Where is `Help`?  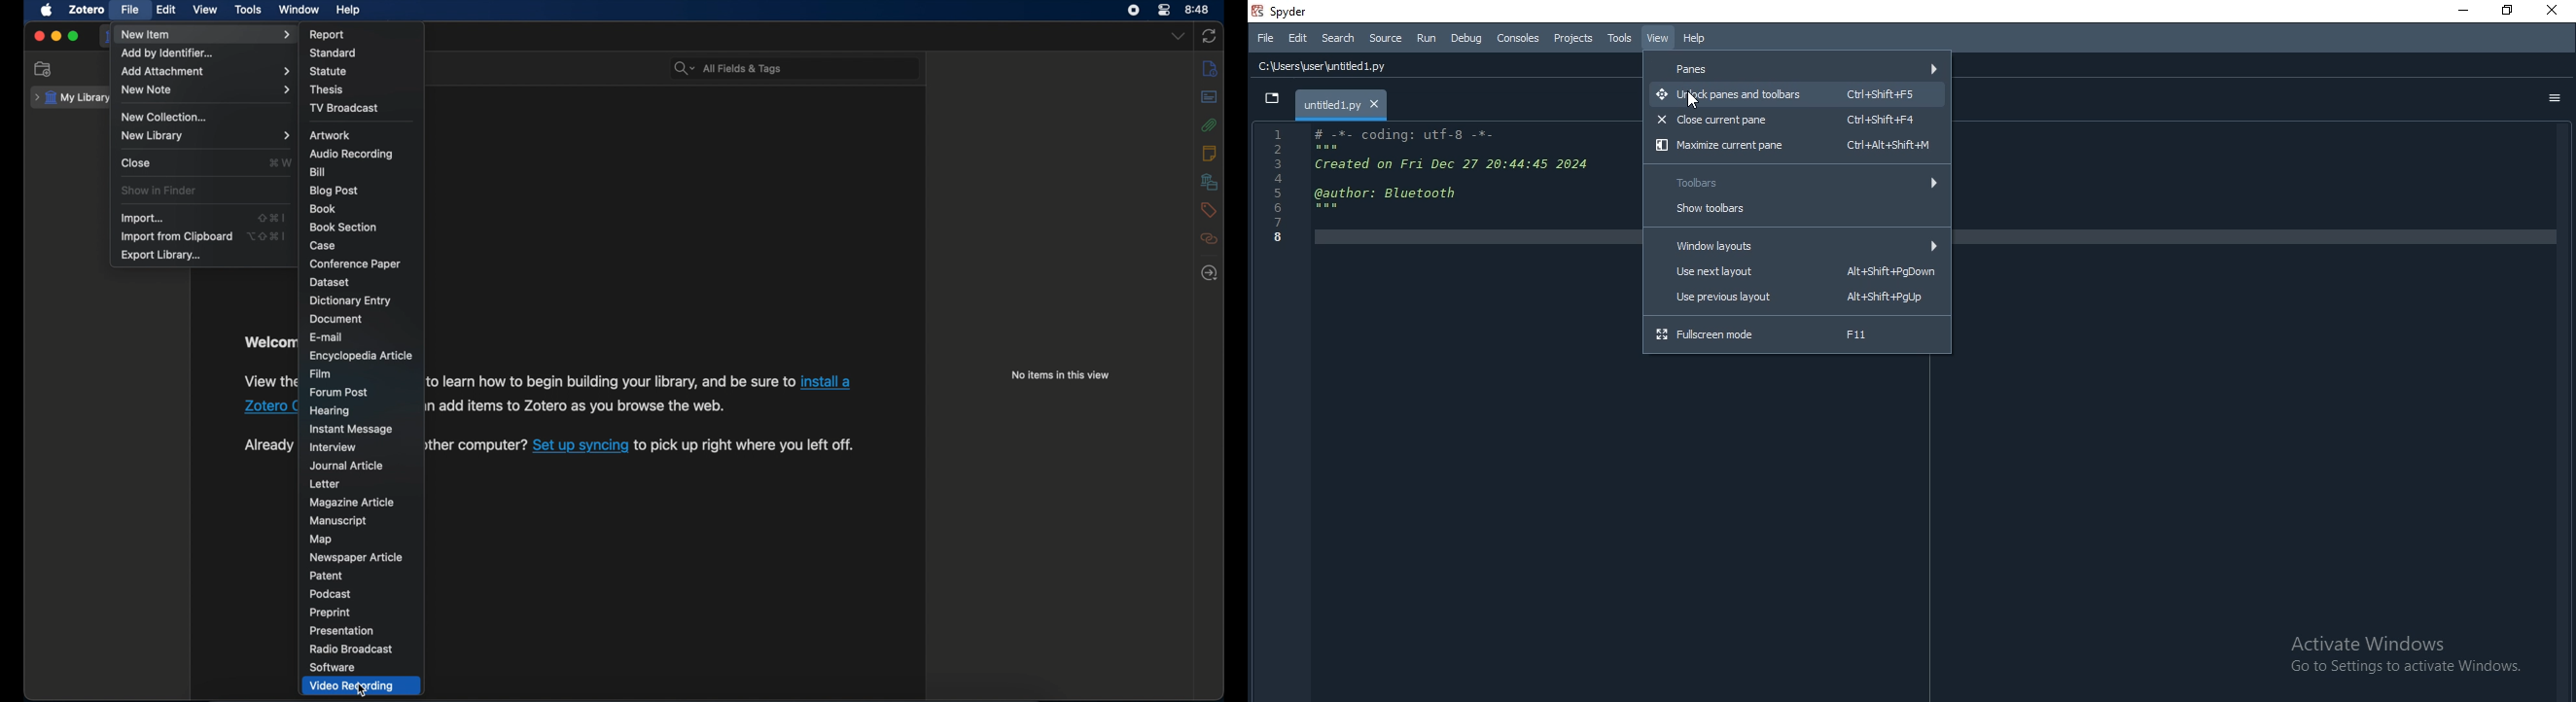 Help is located at coordinates (1694, 38).